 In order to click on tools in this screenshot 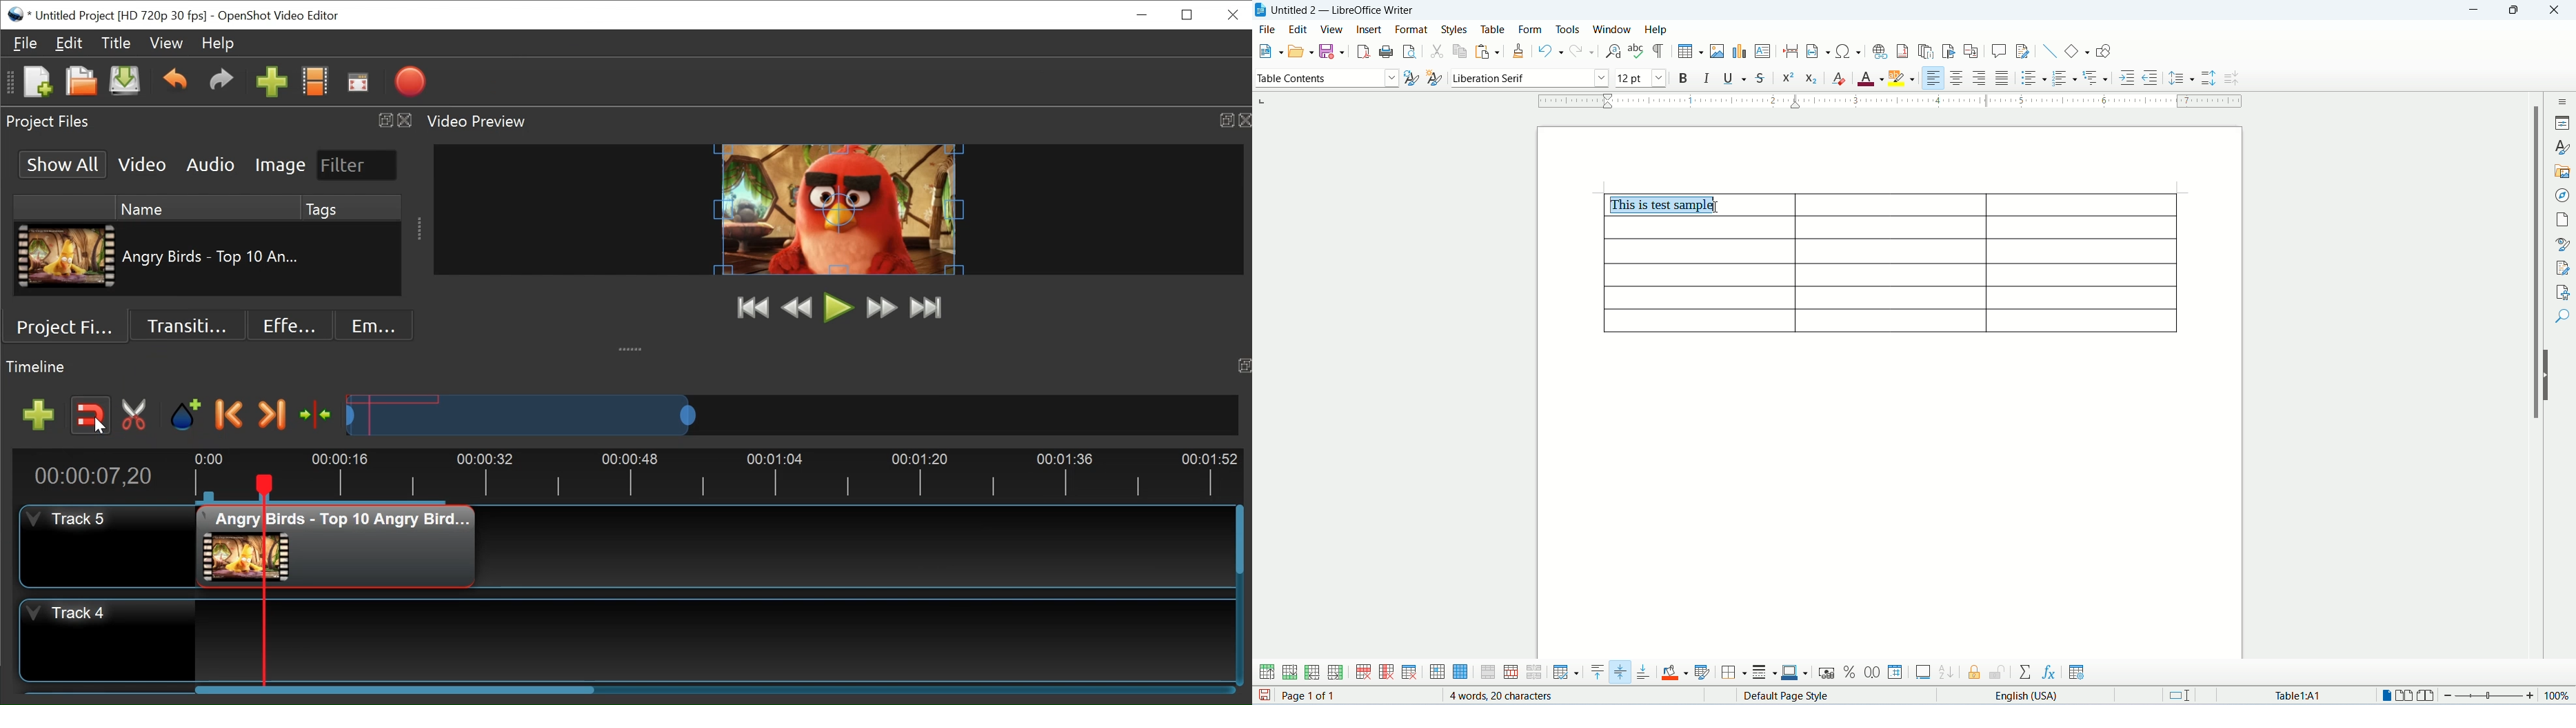, I will do `click(1572, 29)`.